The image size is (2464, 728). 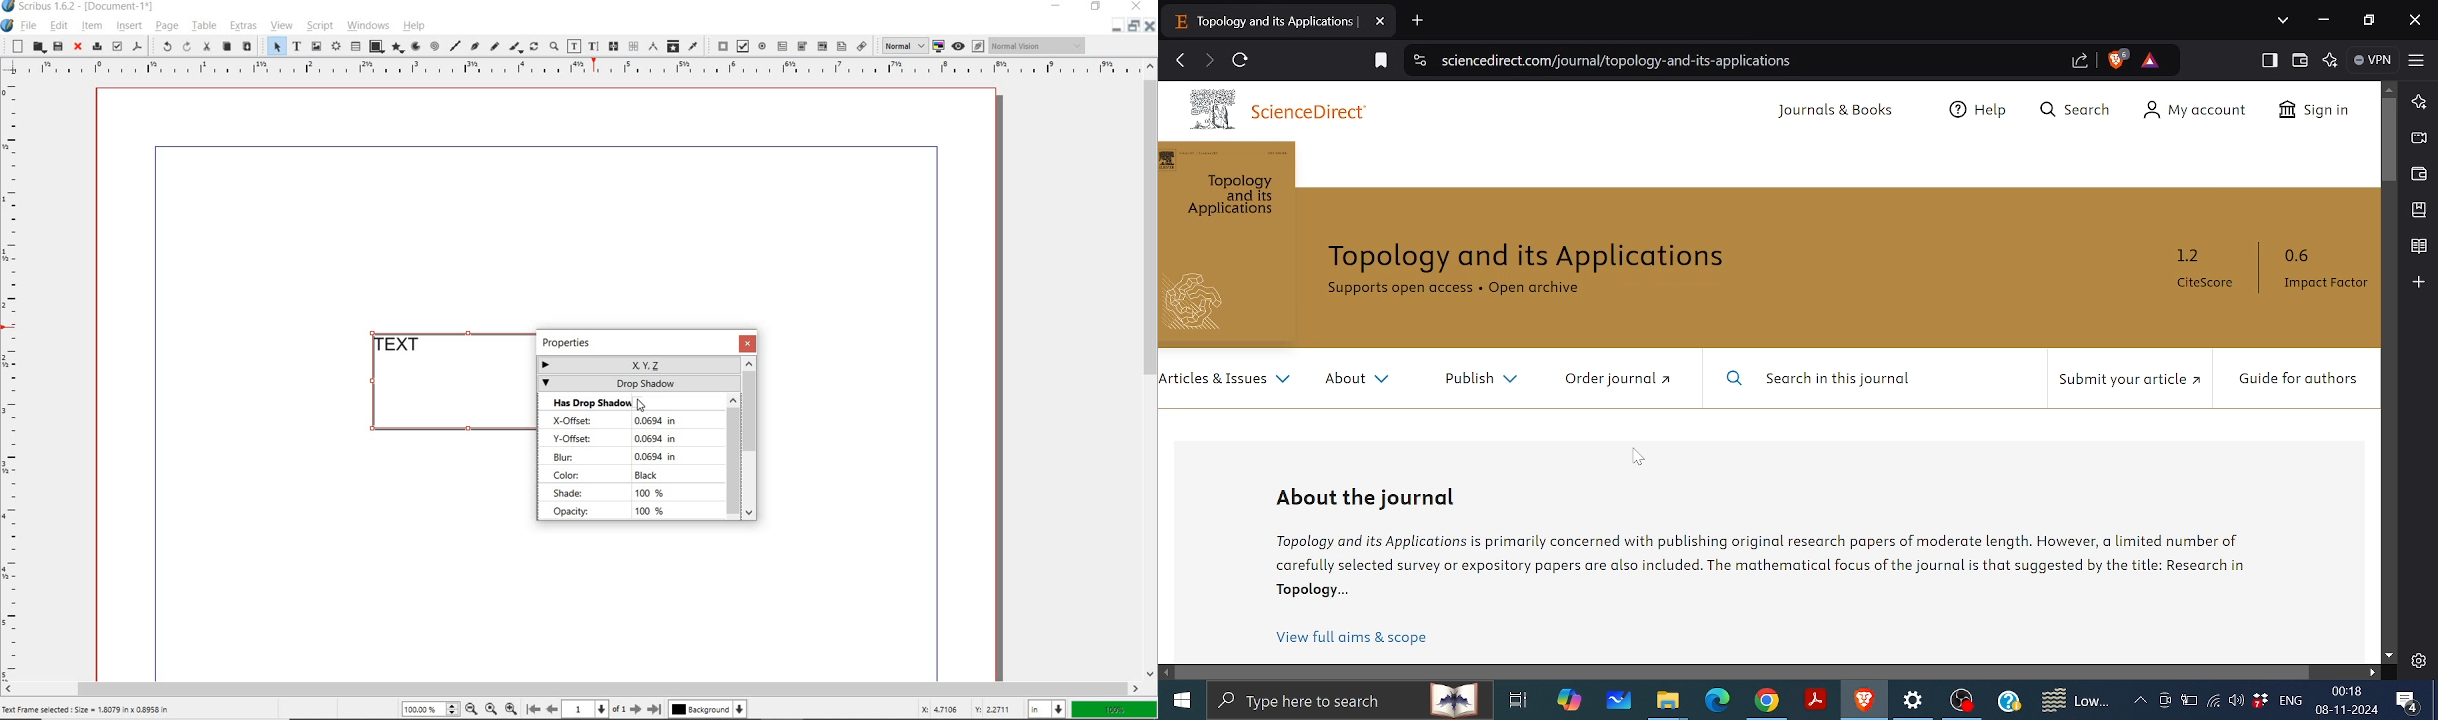 What do you see at coordinates (841, 46) in the screenshot?
I see `pdf list box` at bounding box center [841, 46].